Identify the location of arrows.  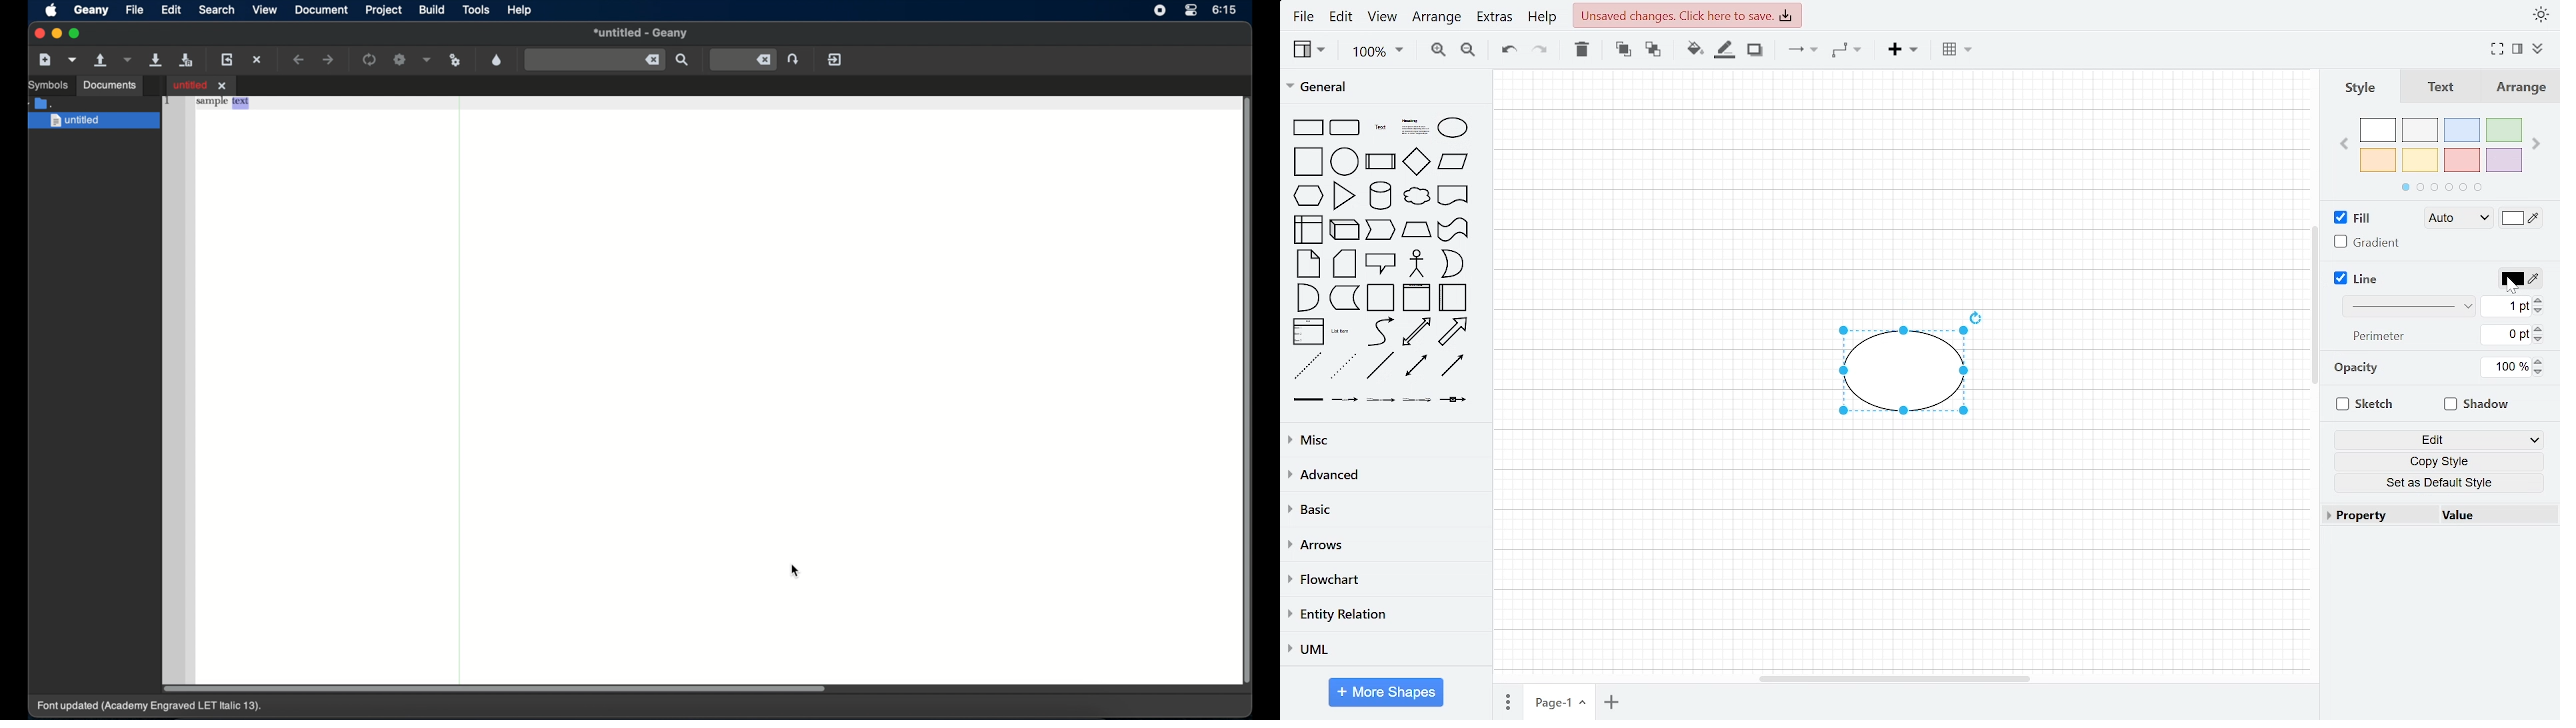
(1802, 50).